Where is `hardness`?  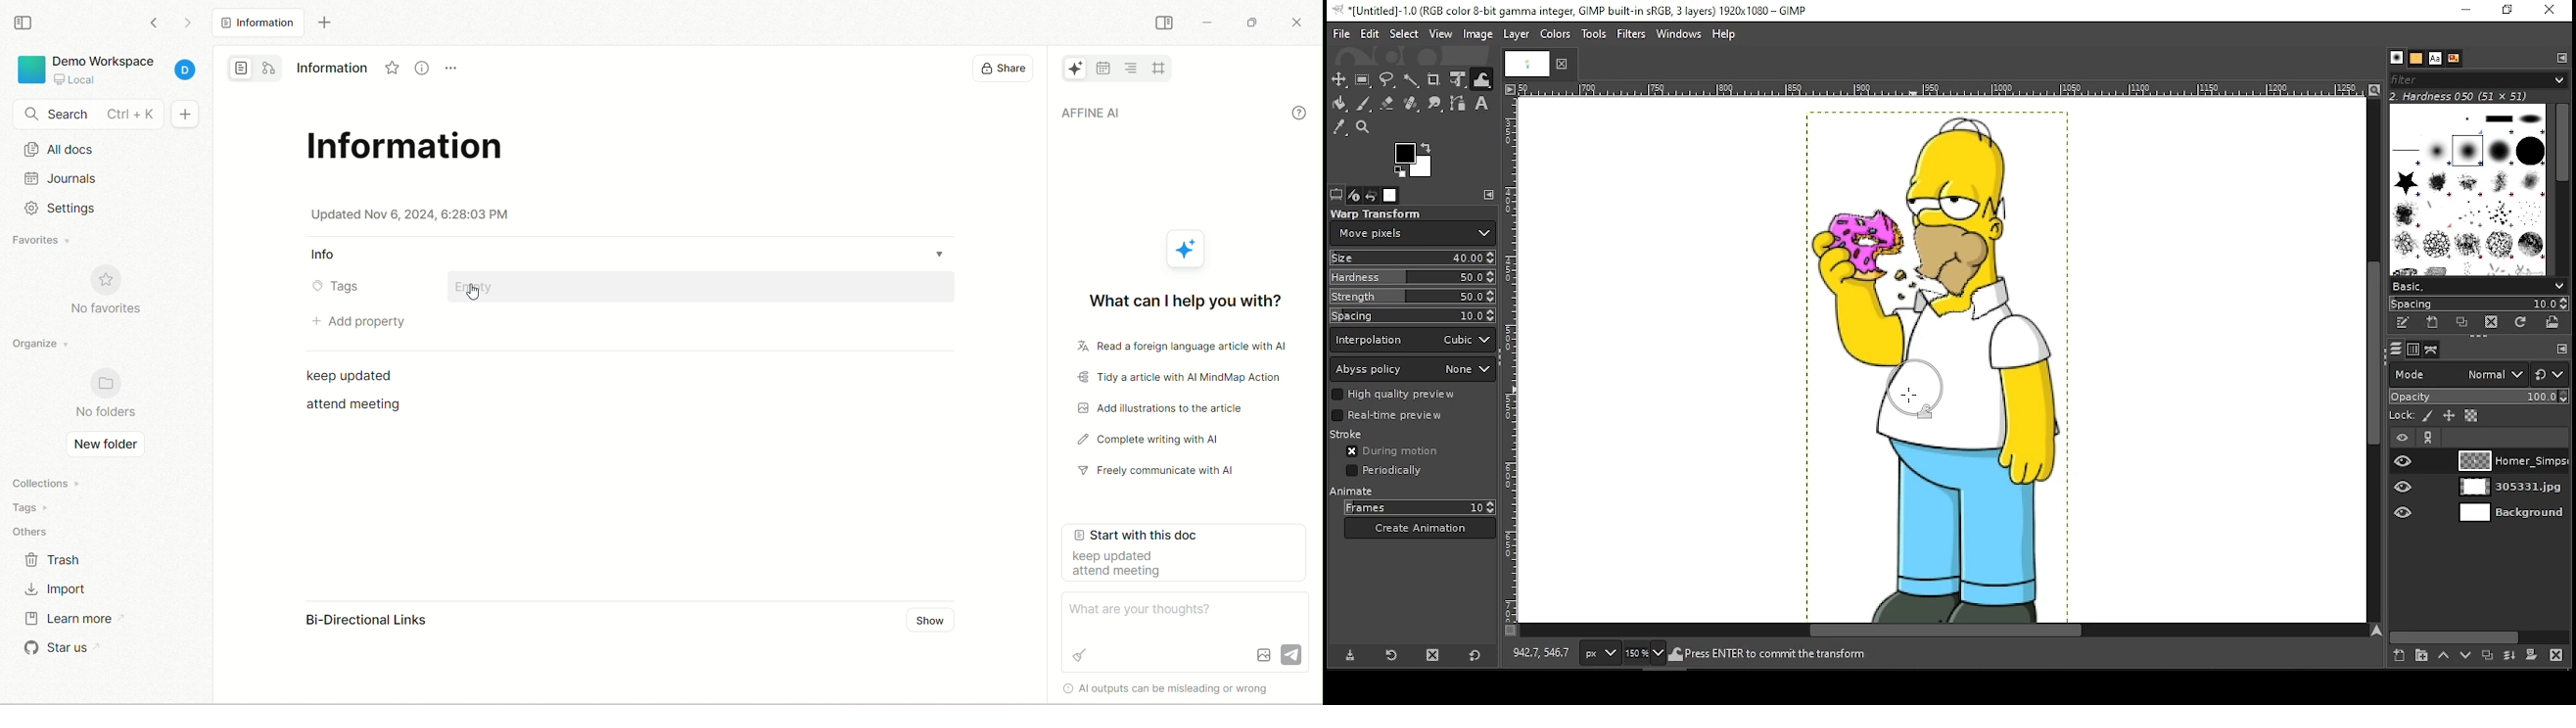
hardness is located at coordinates (1412, 277).